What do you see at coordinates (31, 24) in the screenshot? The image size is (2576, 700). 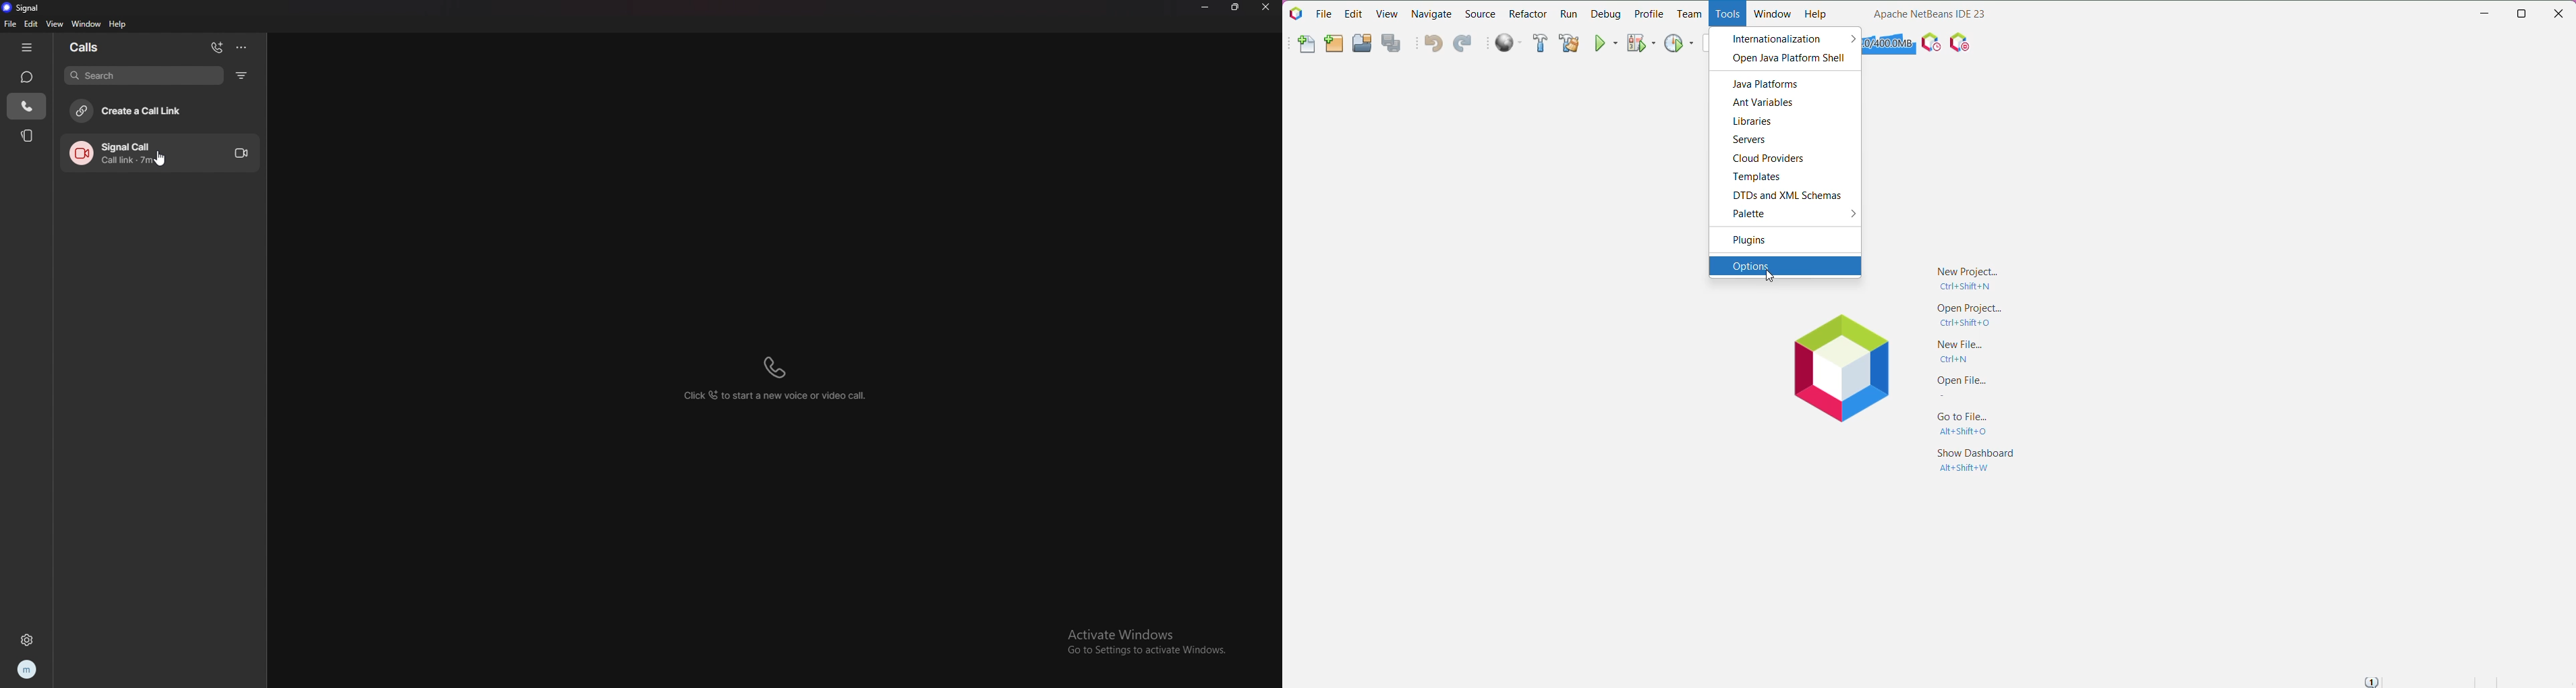 I see `edit` at bounding box center [31, 24].